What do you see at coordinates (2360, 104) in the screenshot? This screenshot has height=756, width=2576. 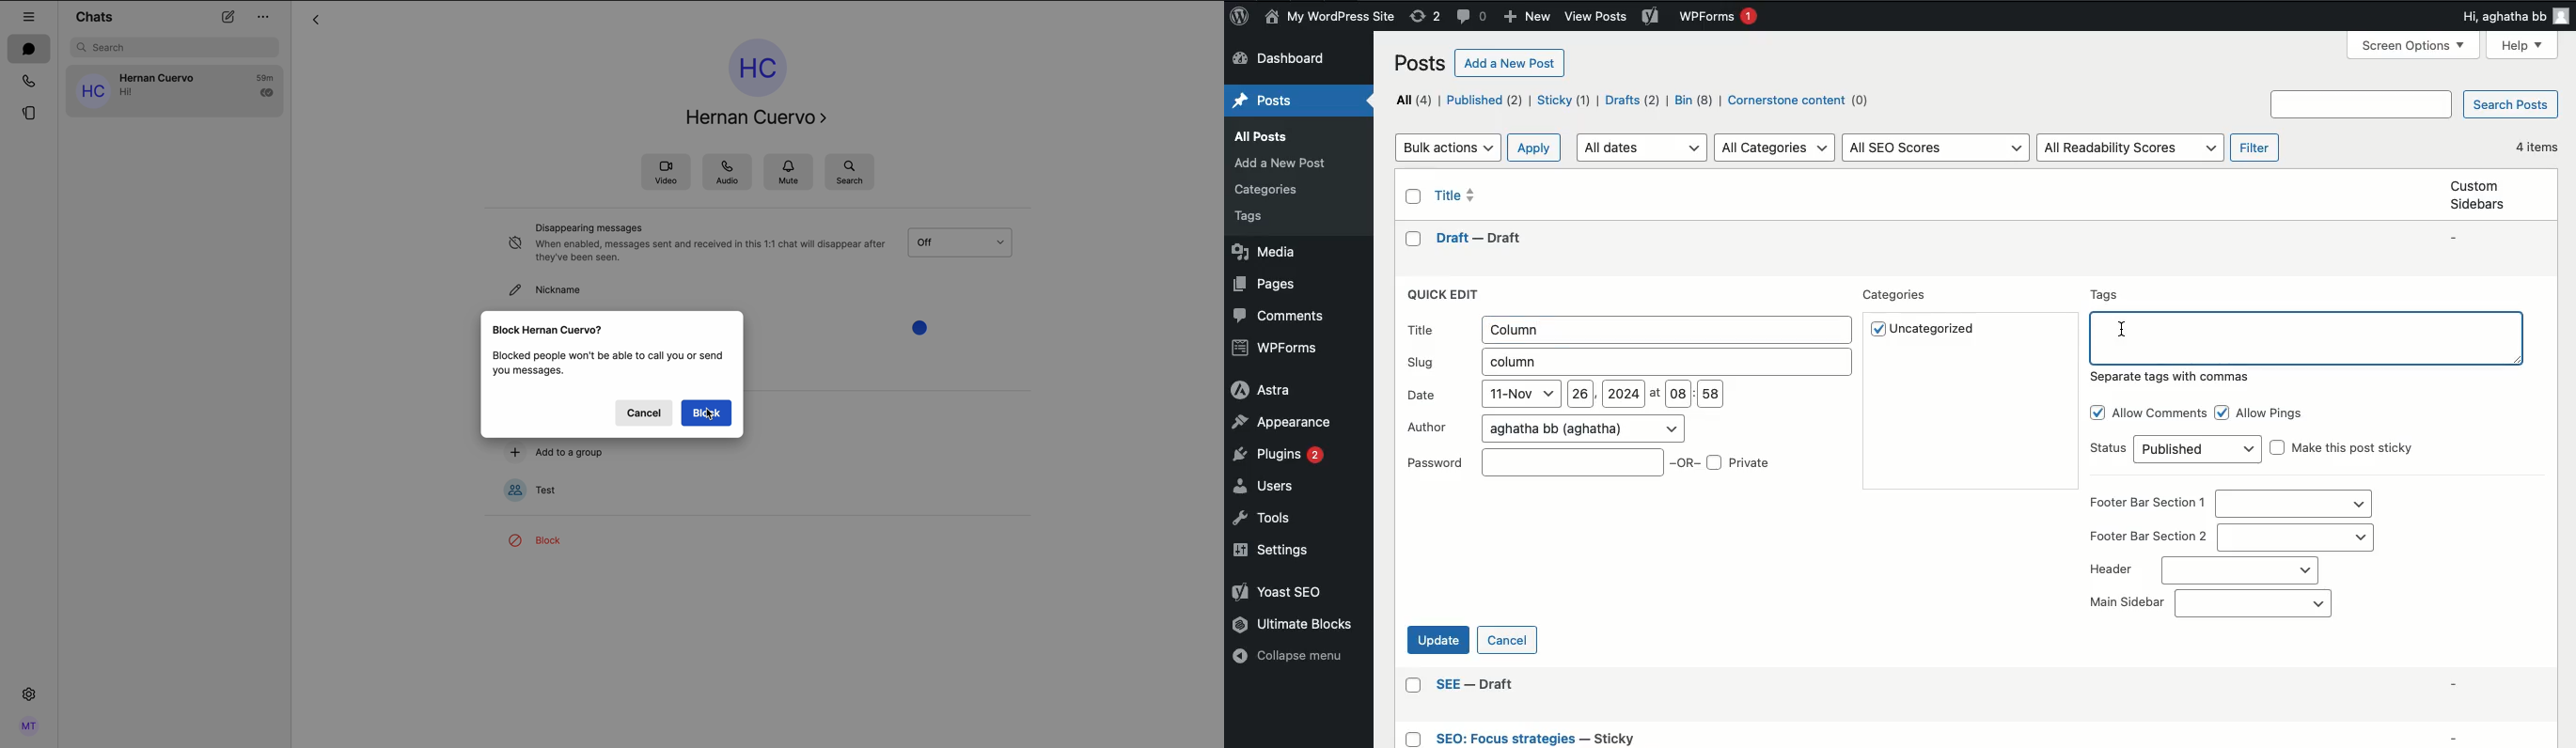 I see `` at bounding box center [2360, 104].